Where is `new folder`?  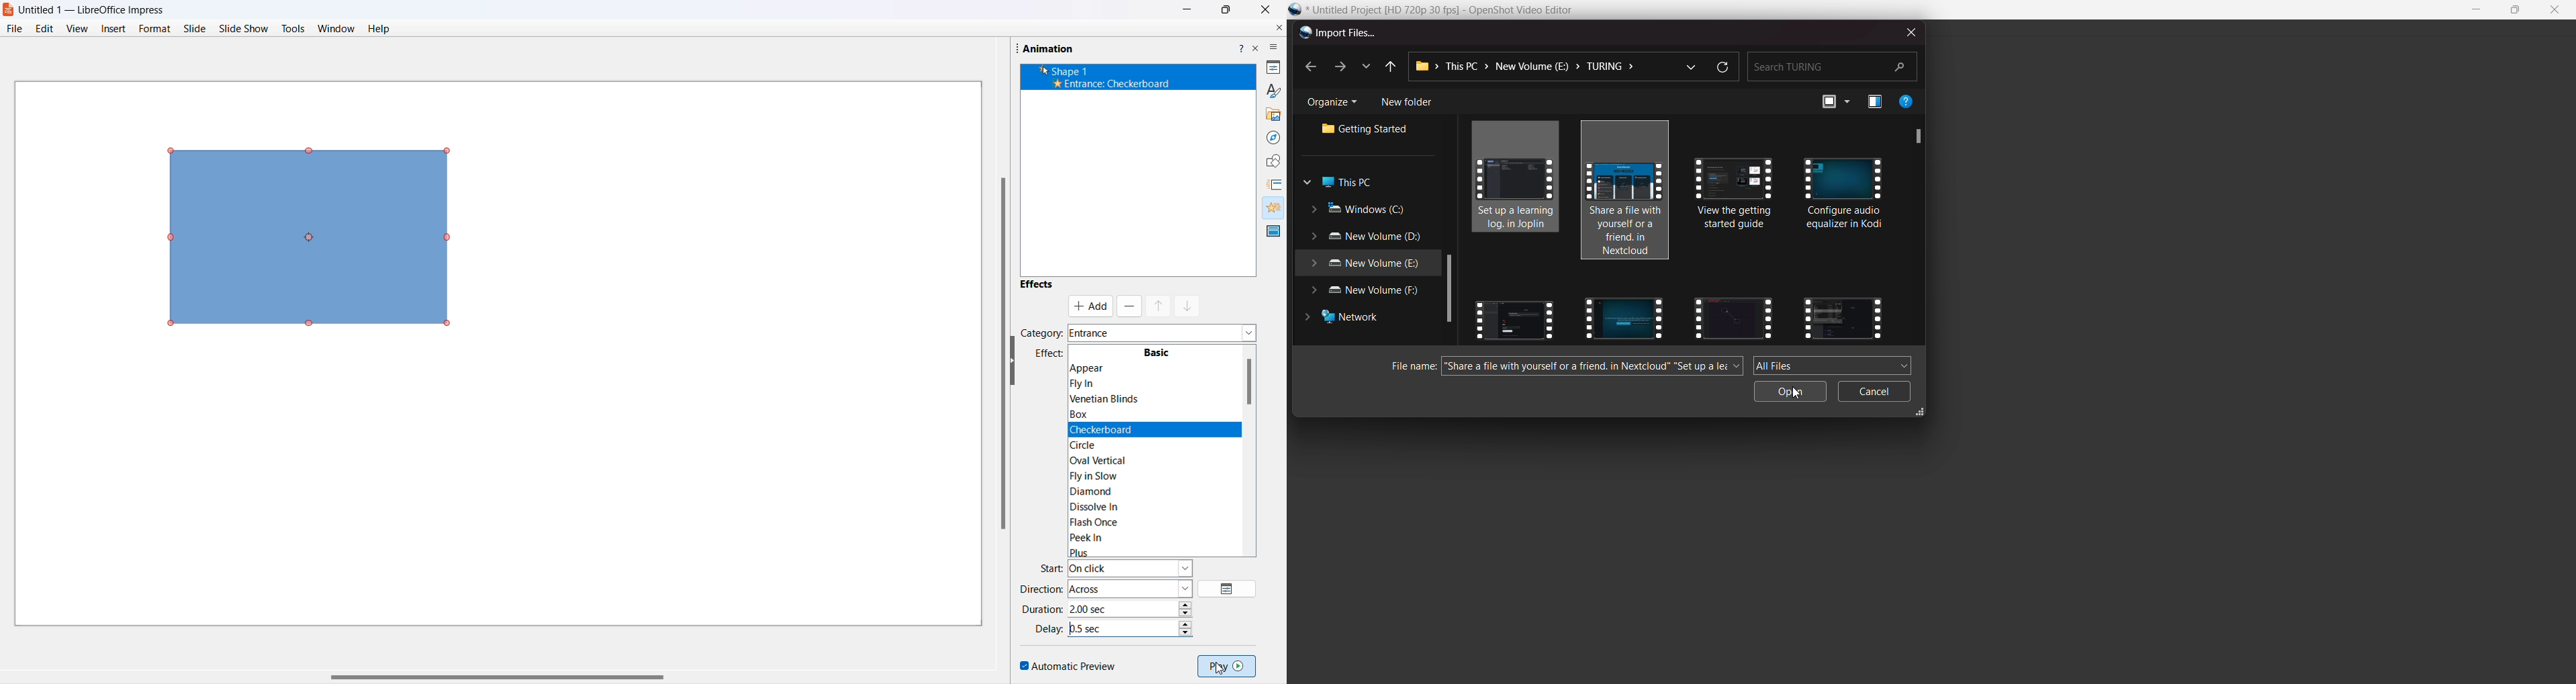 new folder is located at coordinates (1407, 102).